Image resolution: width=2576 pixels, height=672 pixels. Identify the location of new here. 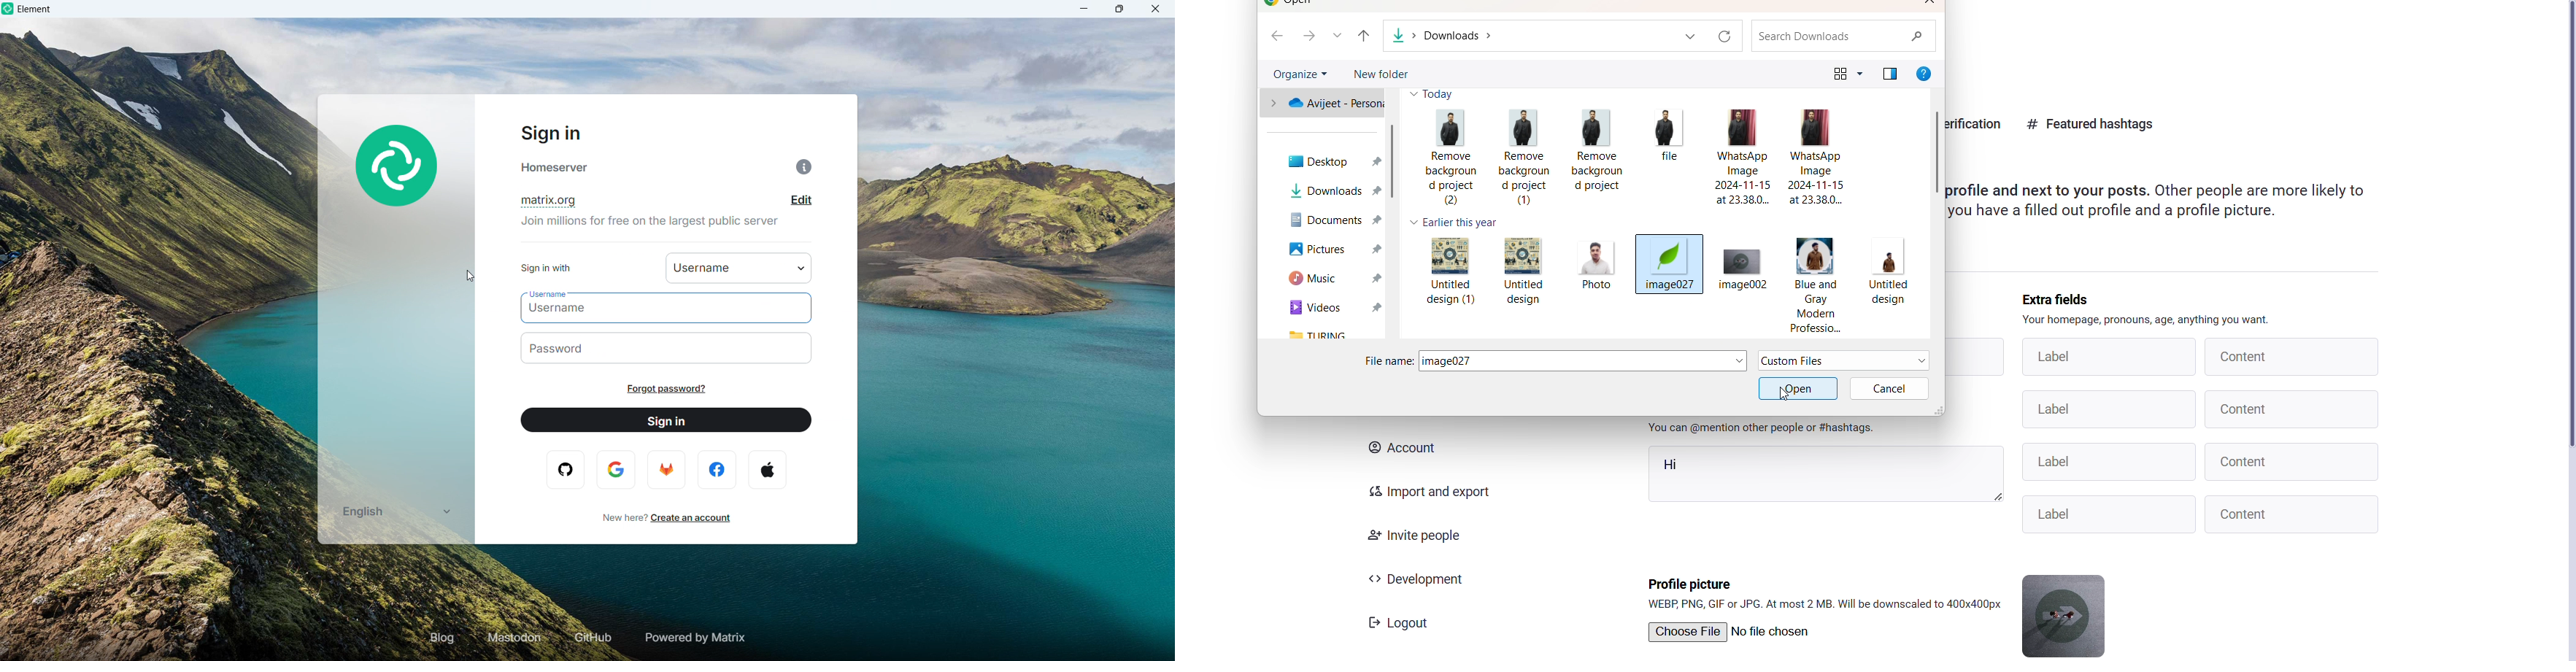
(622, 517).